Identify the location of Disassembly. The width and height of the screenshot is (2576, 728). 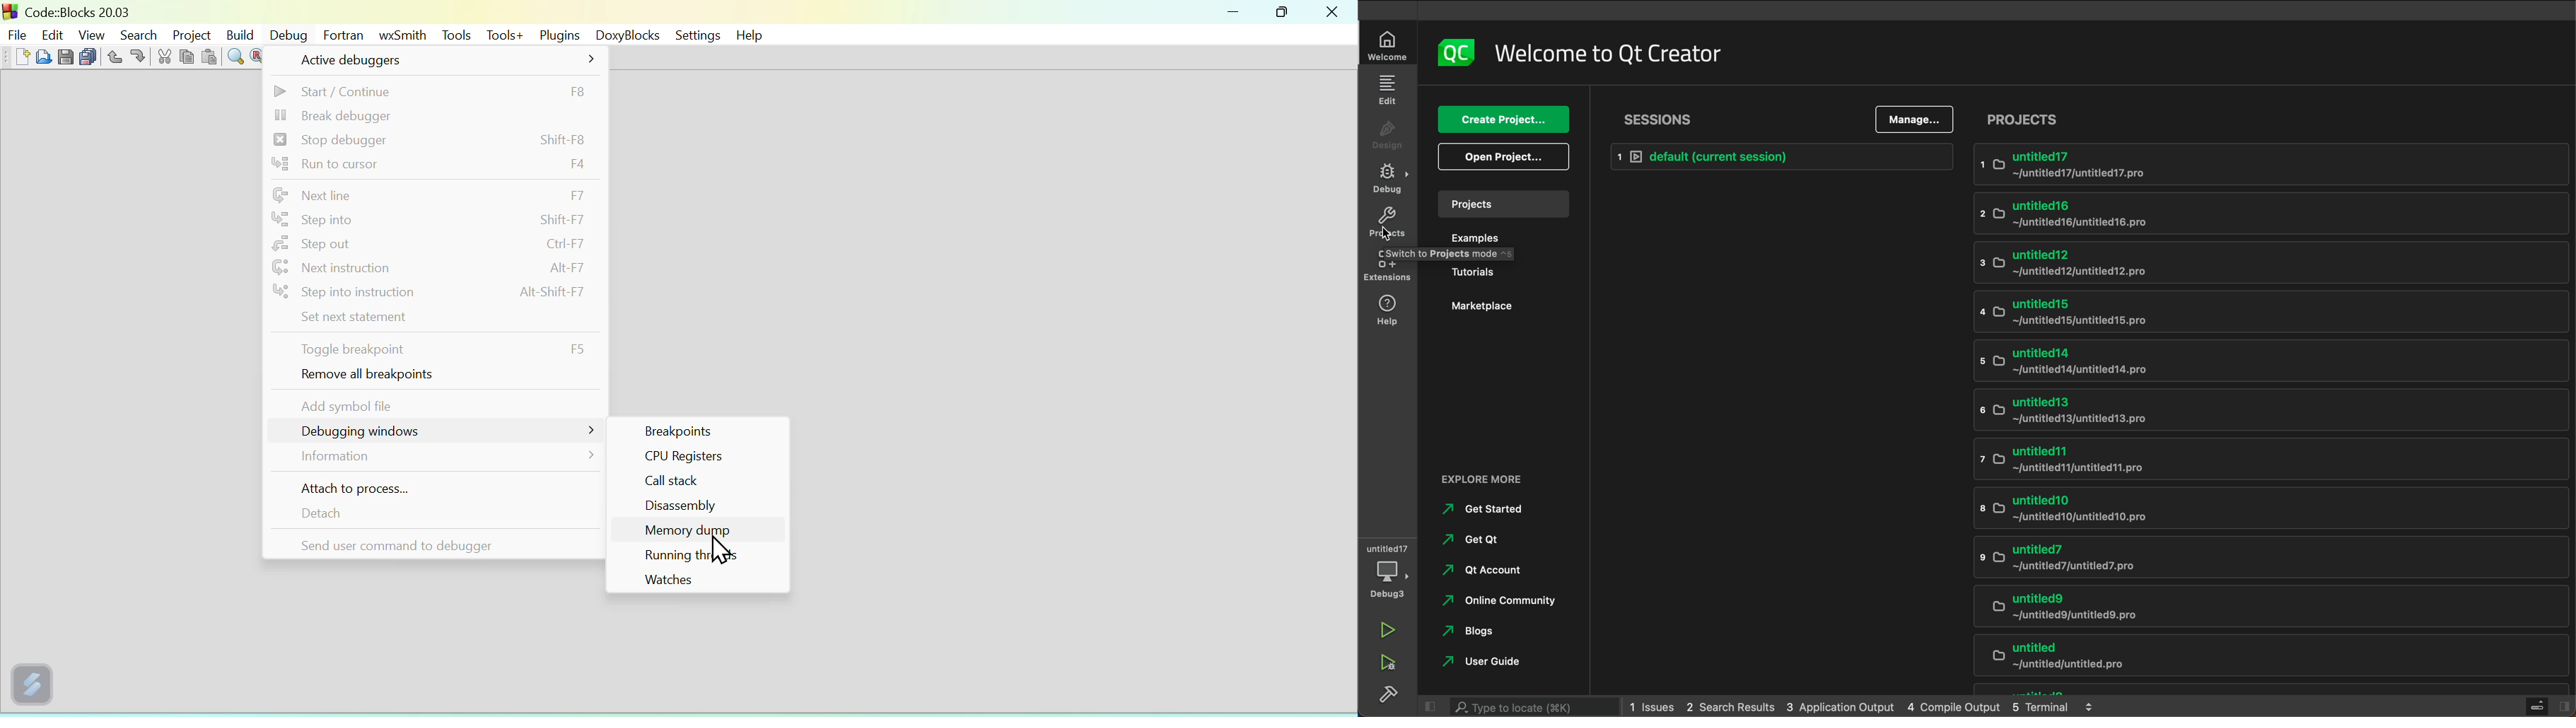
(699, 508).